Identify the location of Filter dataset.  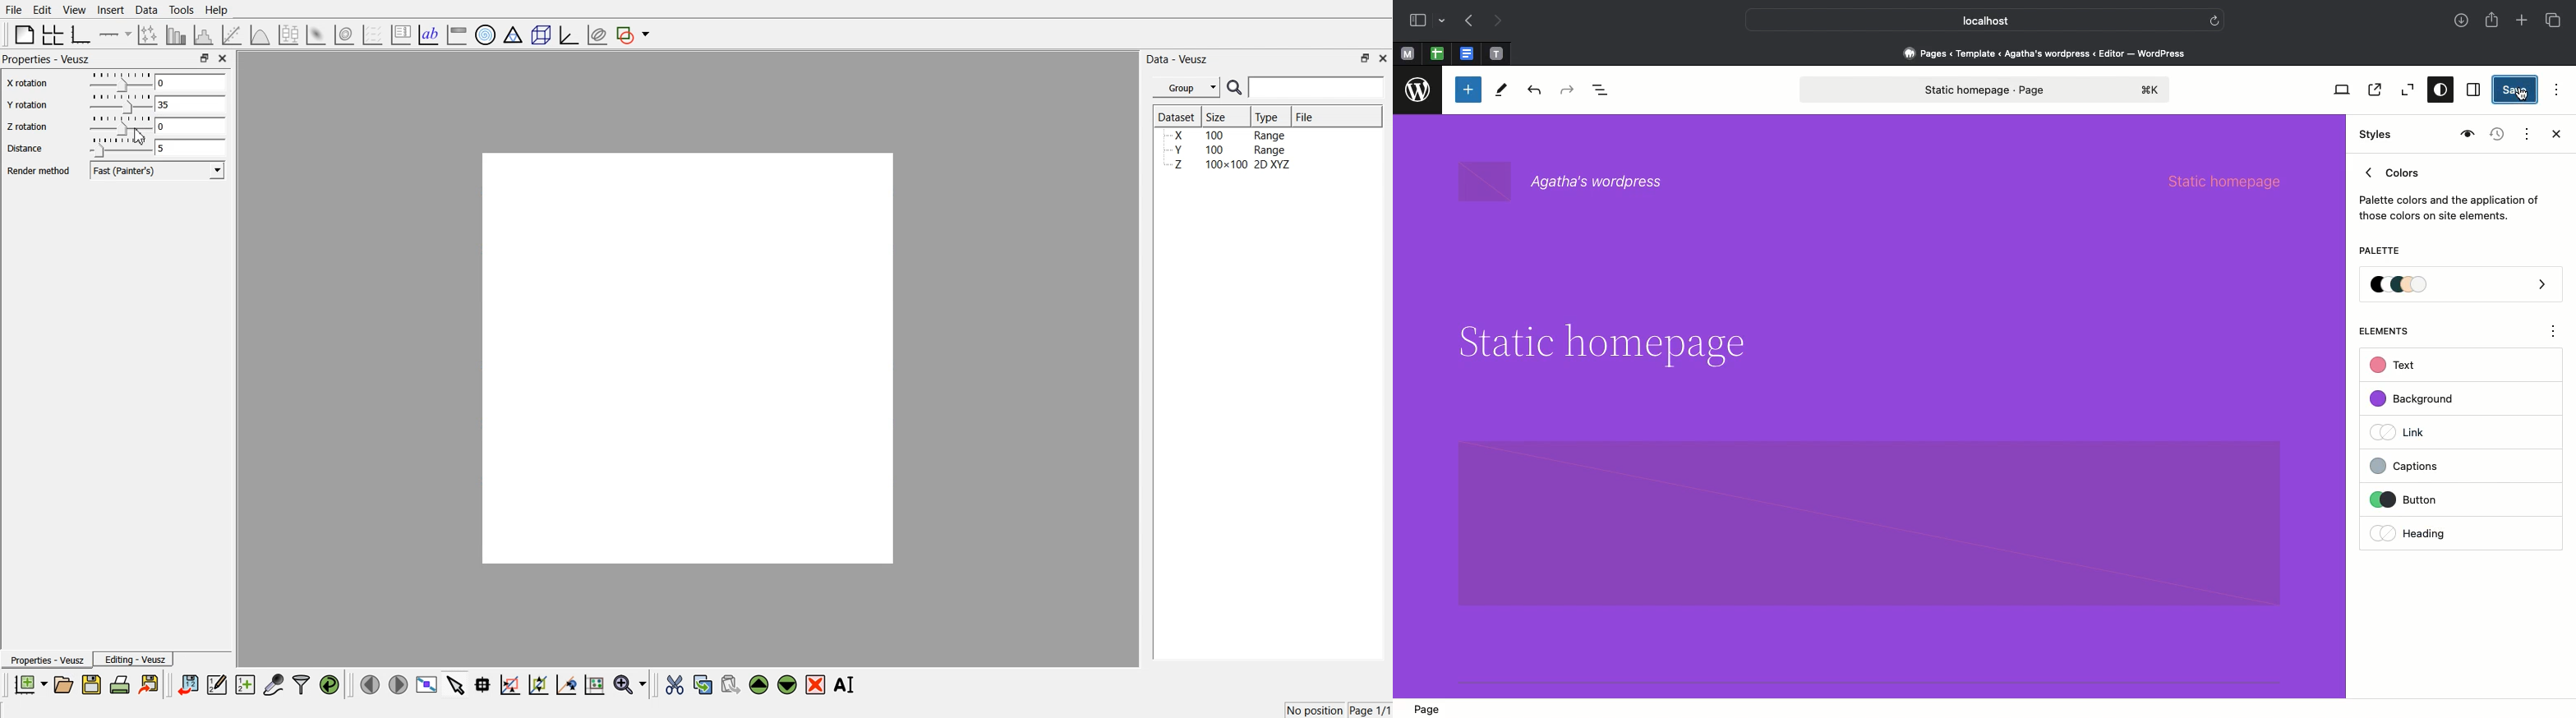
(301, 684).